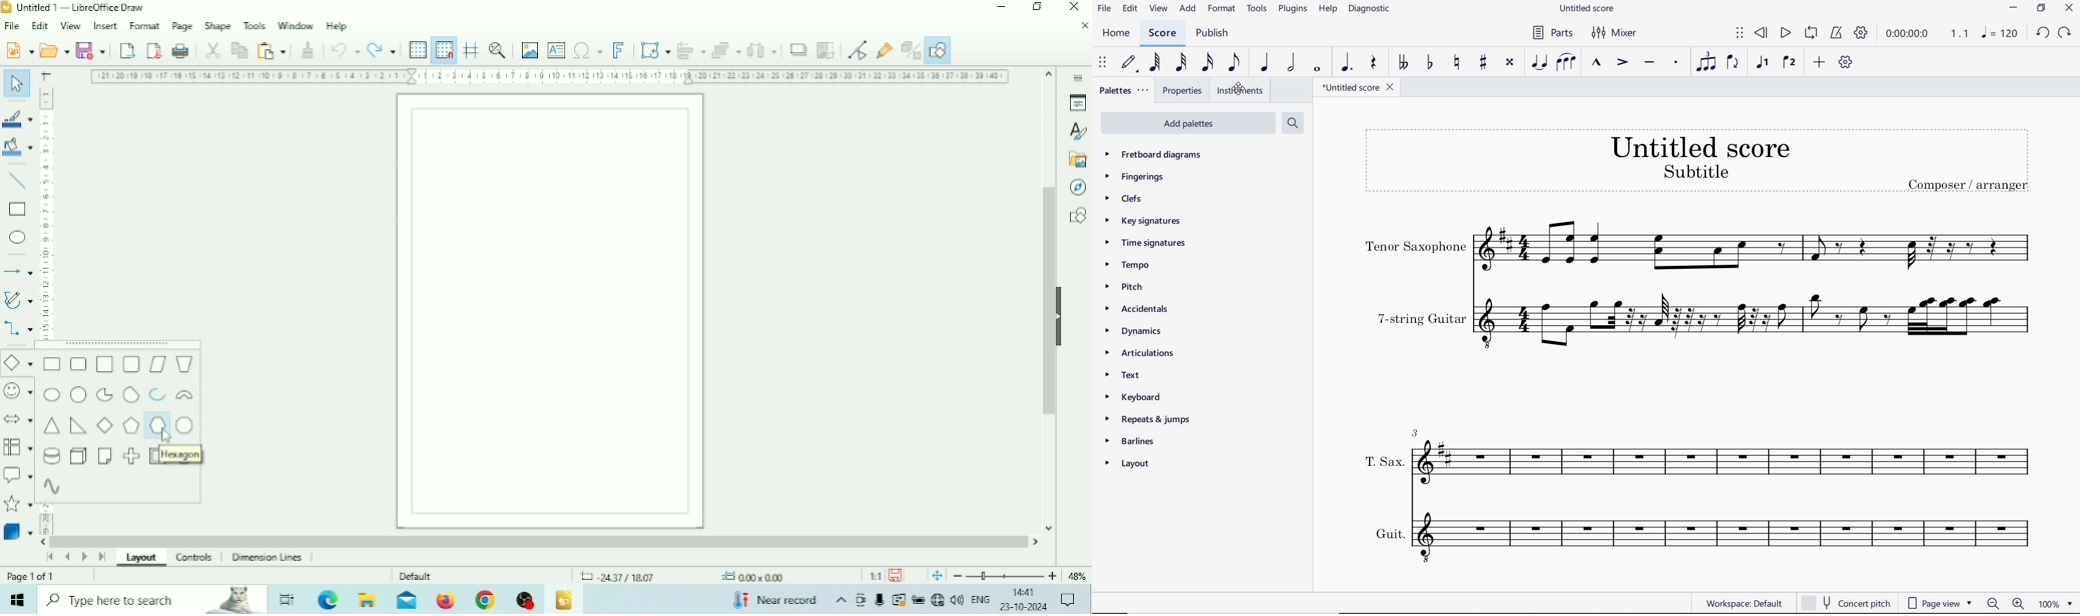 The image size is (2100, 616). What do you see at coordinates (1024, 607) in the screenshot?
I see `Date` at bounding box center [1024, 607].